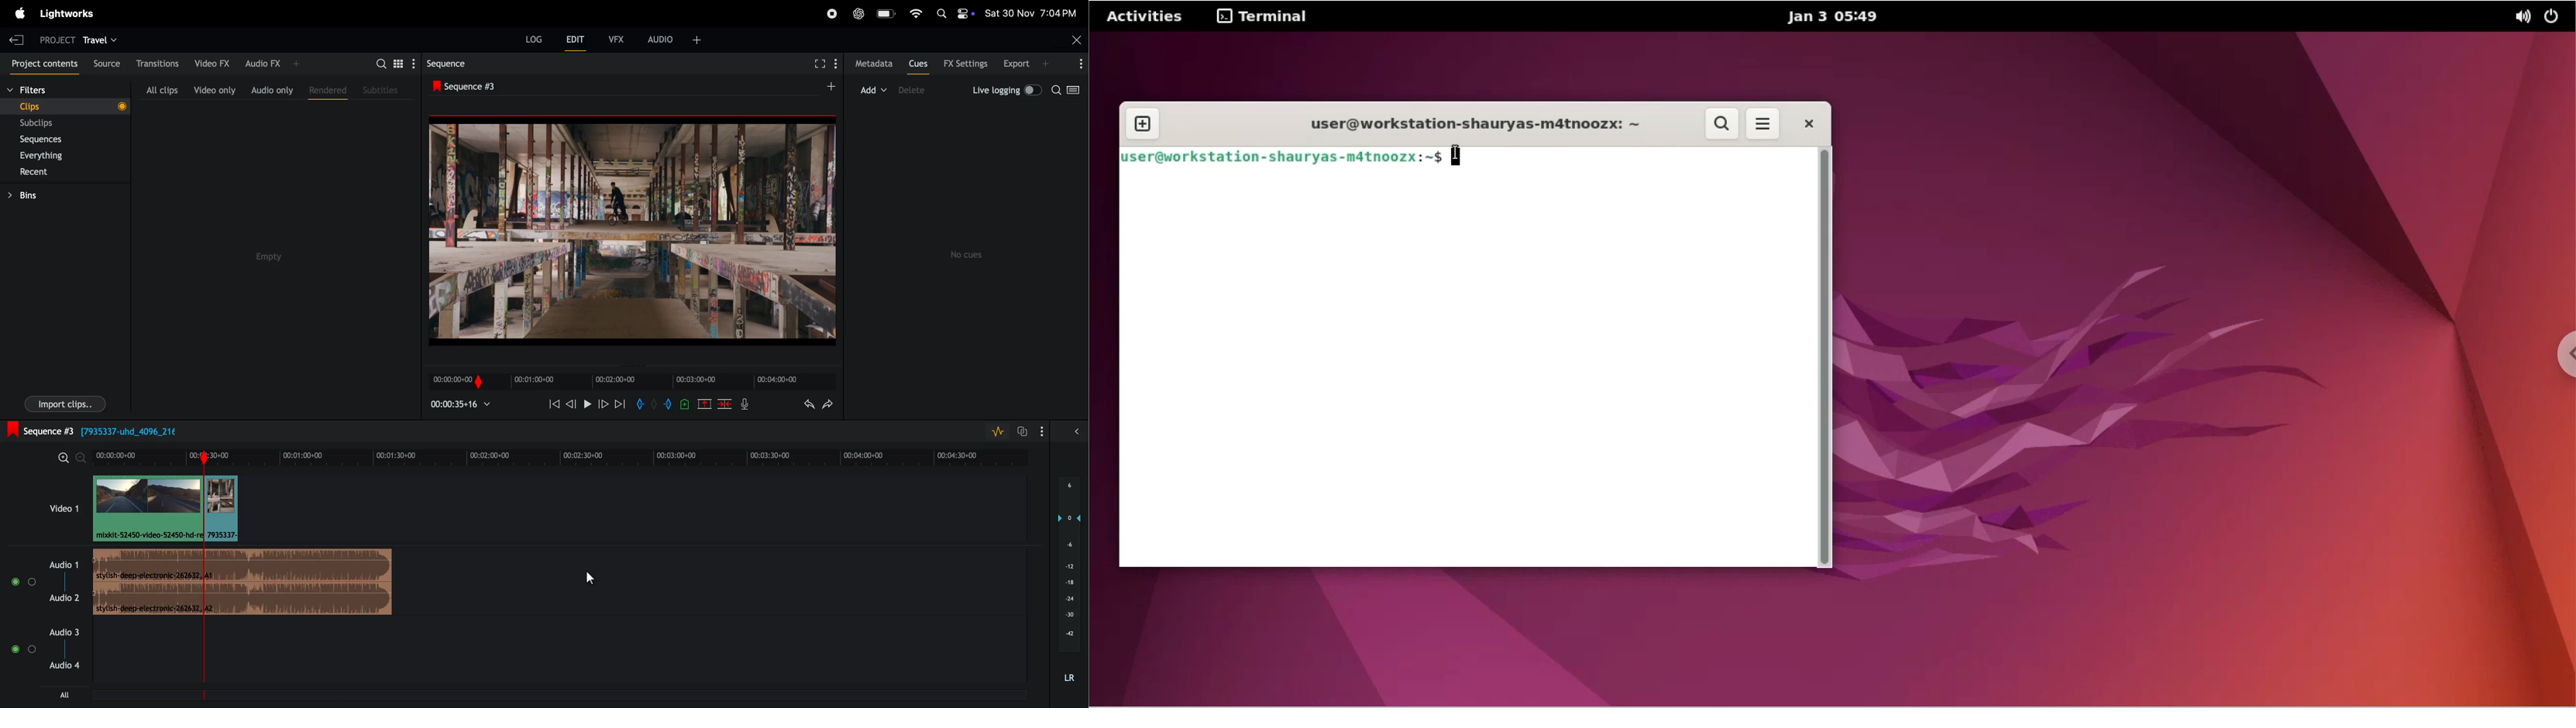  I want to click on audio omly, so click(272, 88).